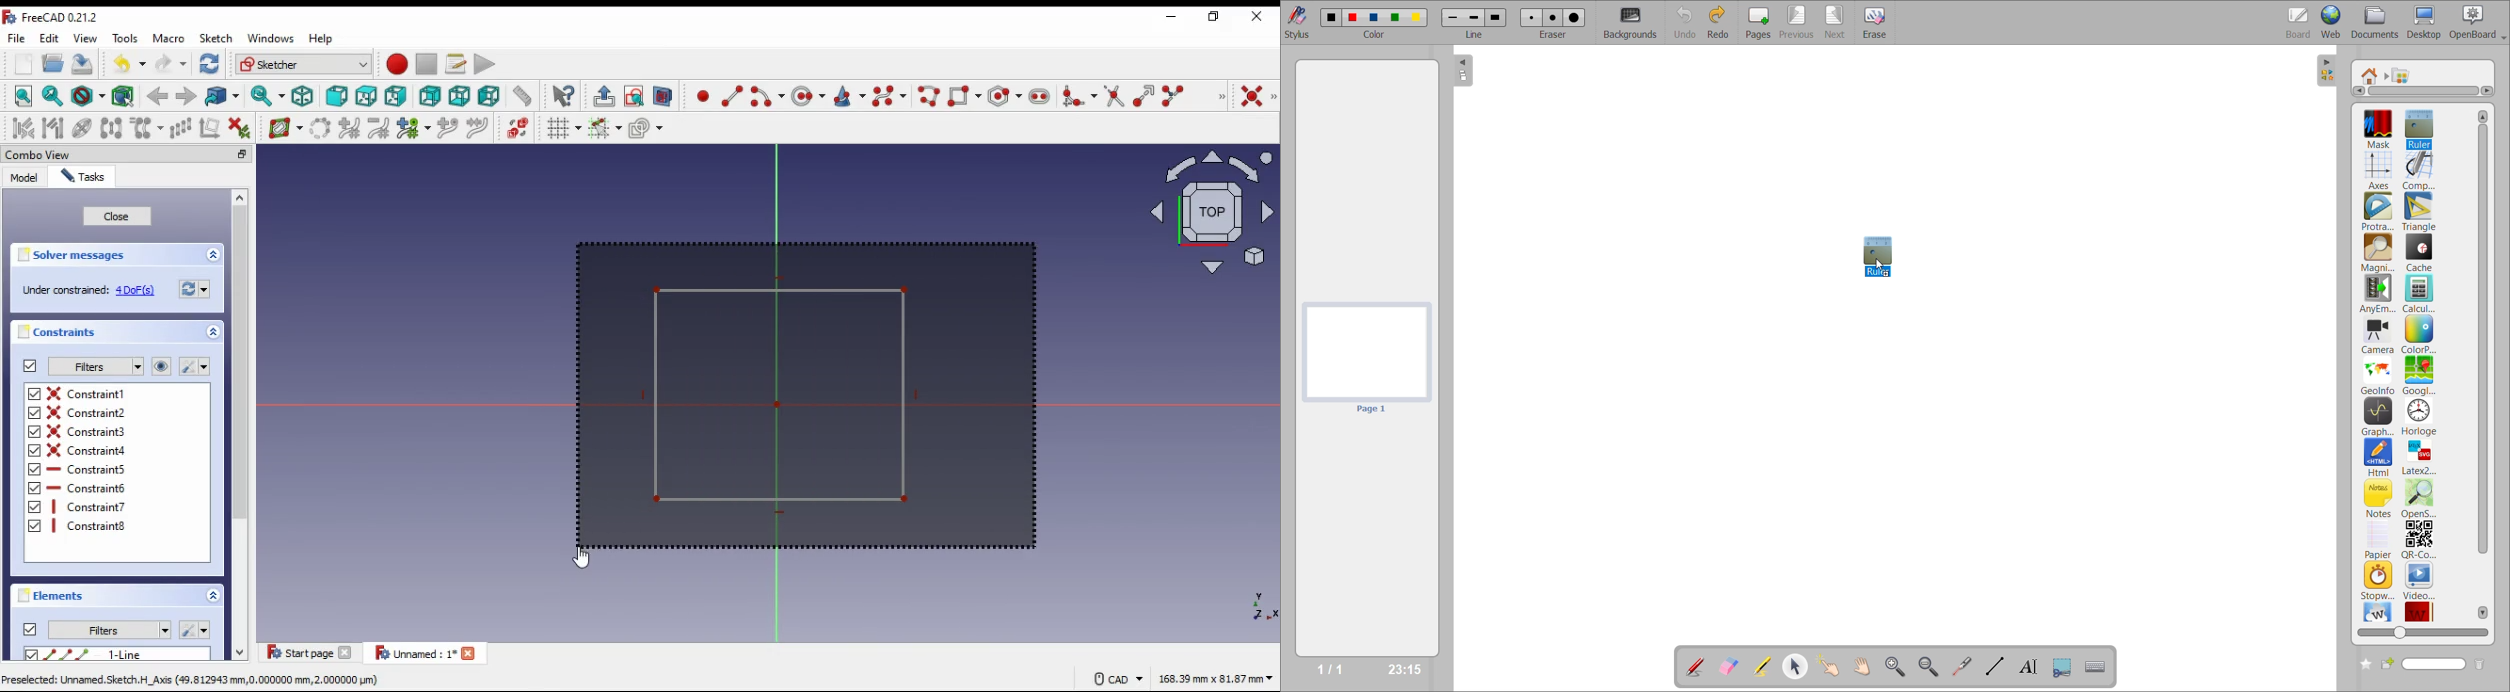 The image size is (2520, 700). Describe the element at coordinates (39, 154) in the screenshot. I see `combo view` at that location.